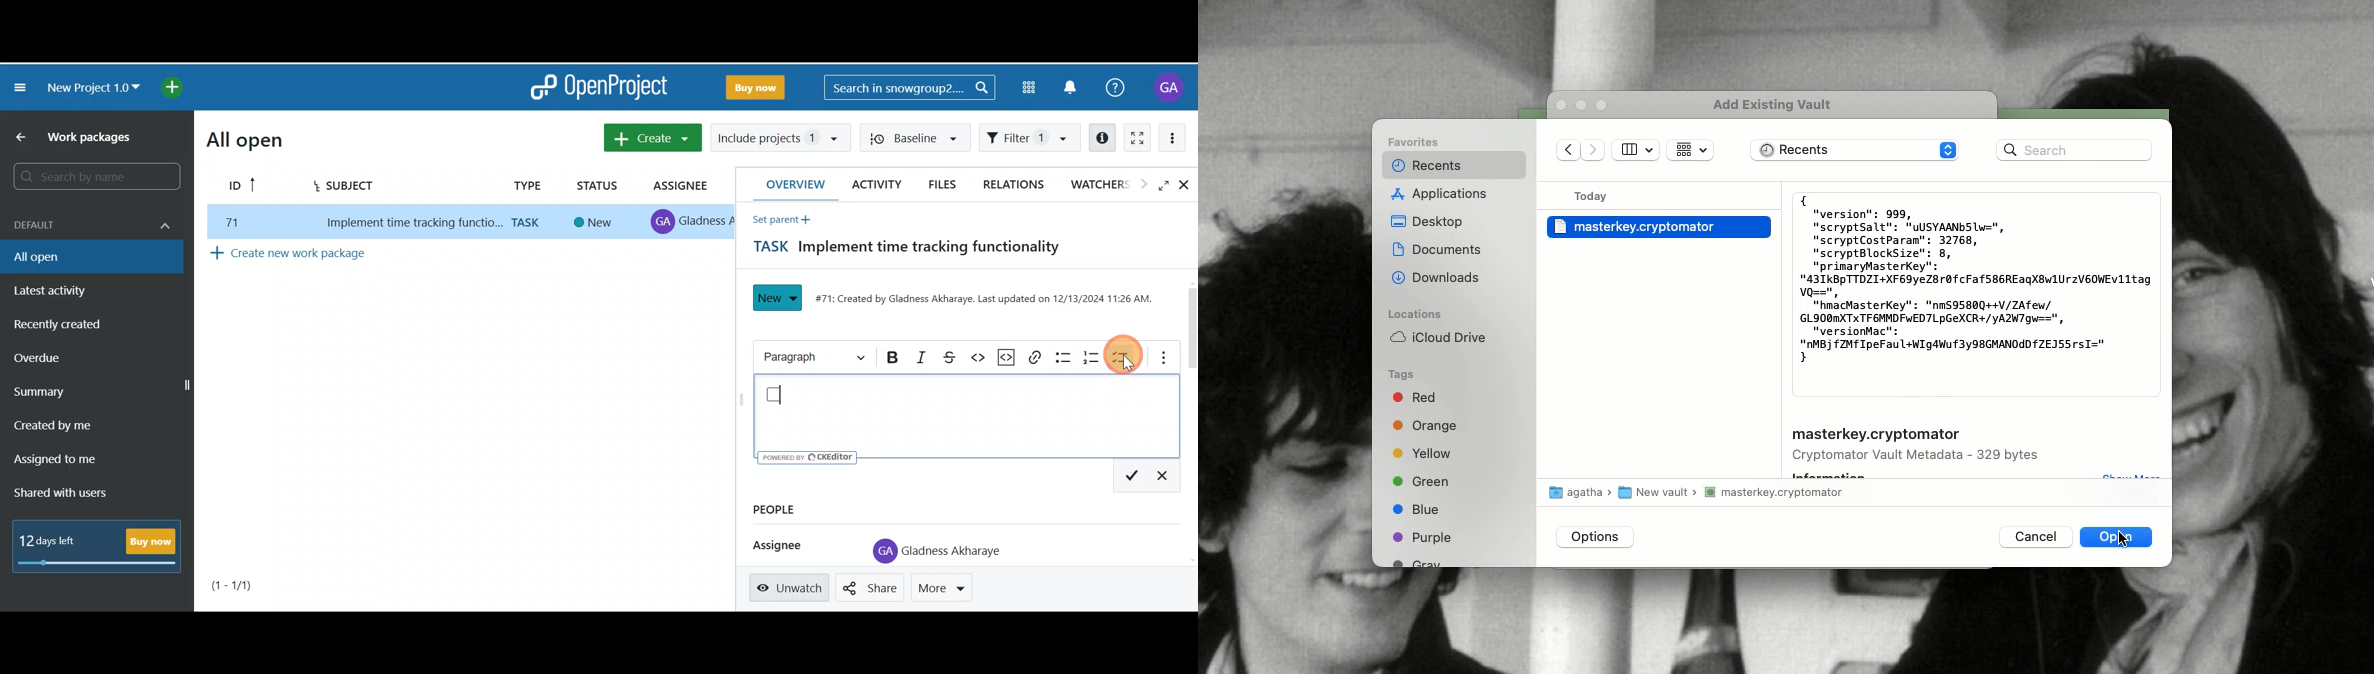 The width and height of the screenshot is (2380, 700). What do you see at coordinates (229, 222) in the screenshot?
I see `77` at bounding box center [229, 222].